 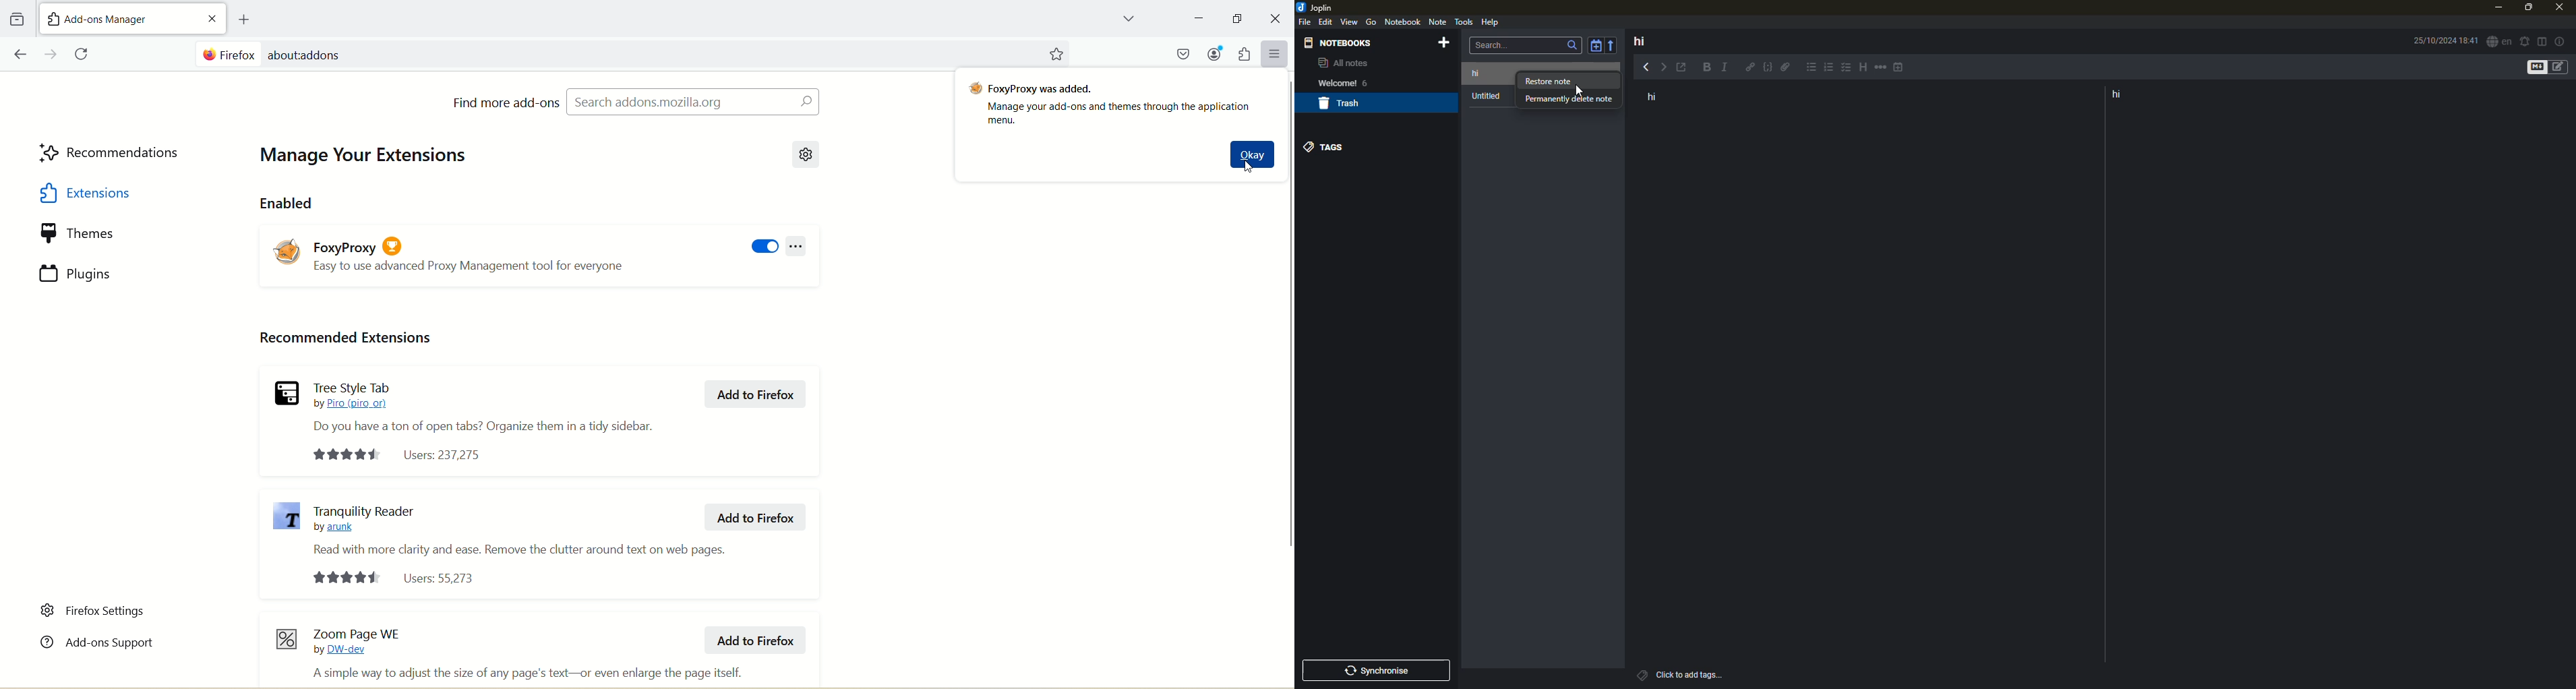 What do you see at coordinates (1645, 66) in the screenshot?
I see `back` at bounding box center [1645, 66].